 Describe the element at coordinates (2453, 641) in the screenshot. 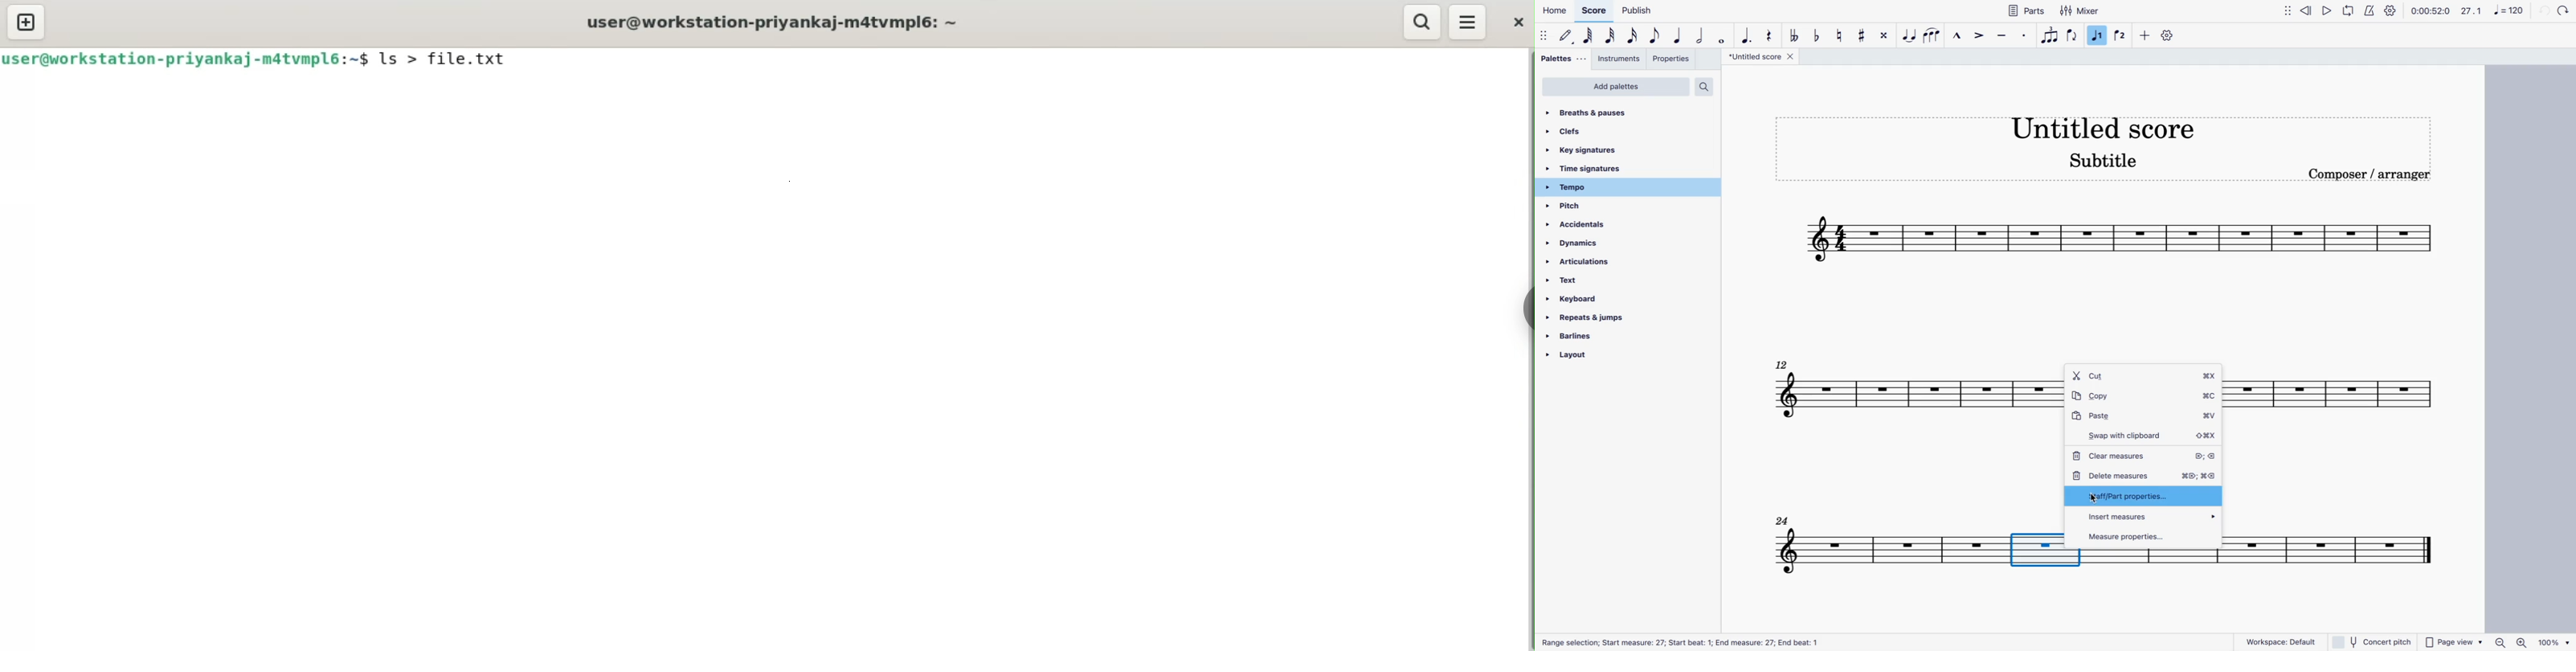

I see `page view` at that location.